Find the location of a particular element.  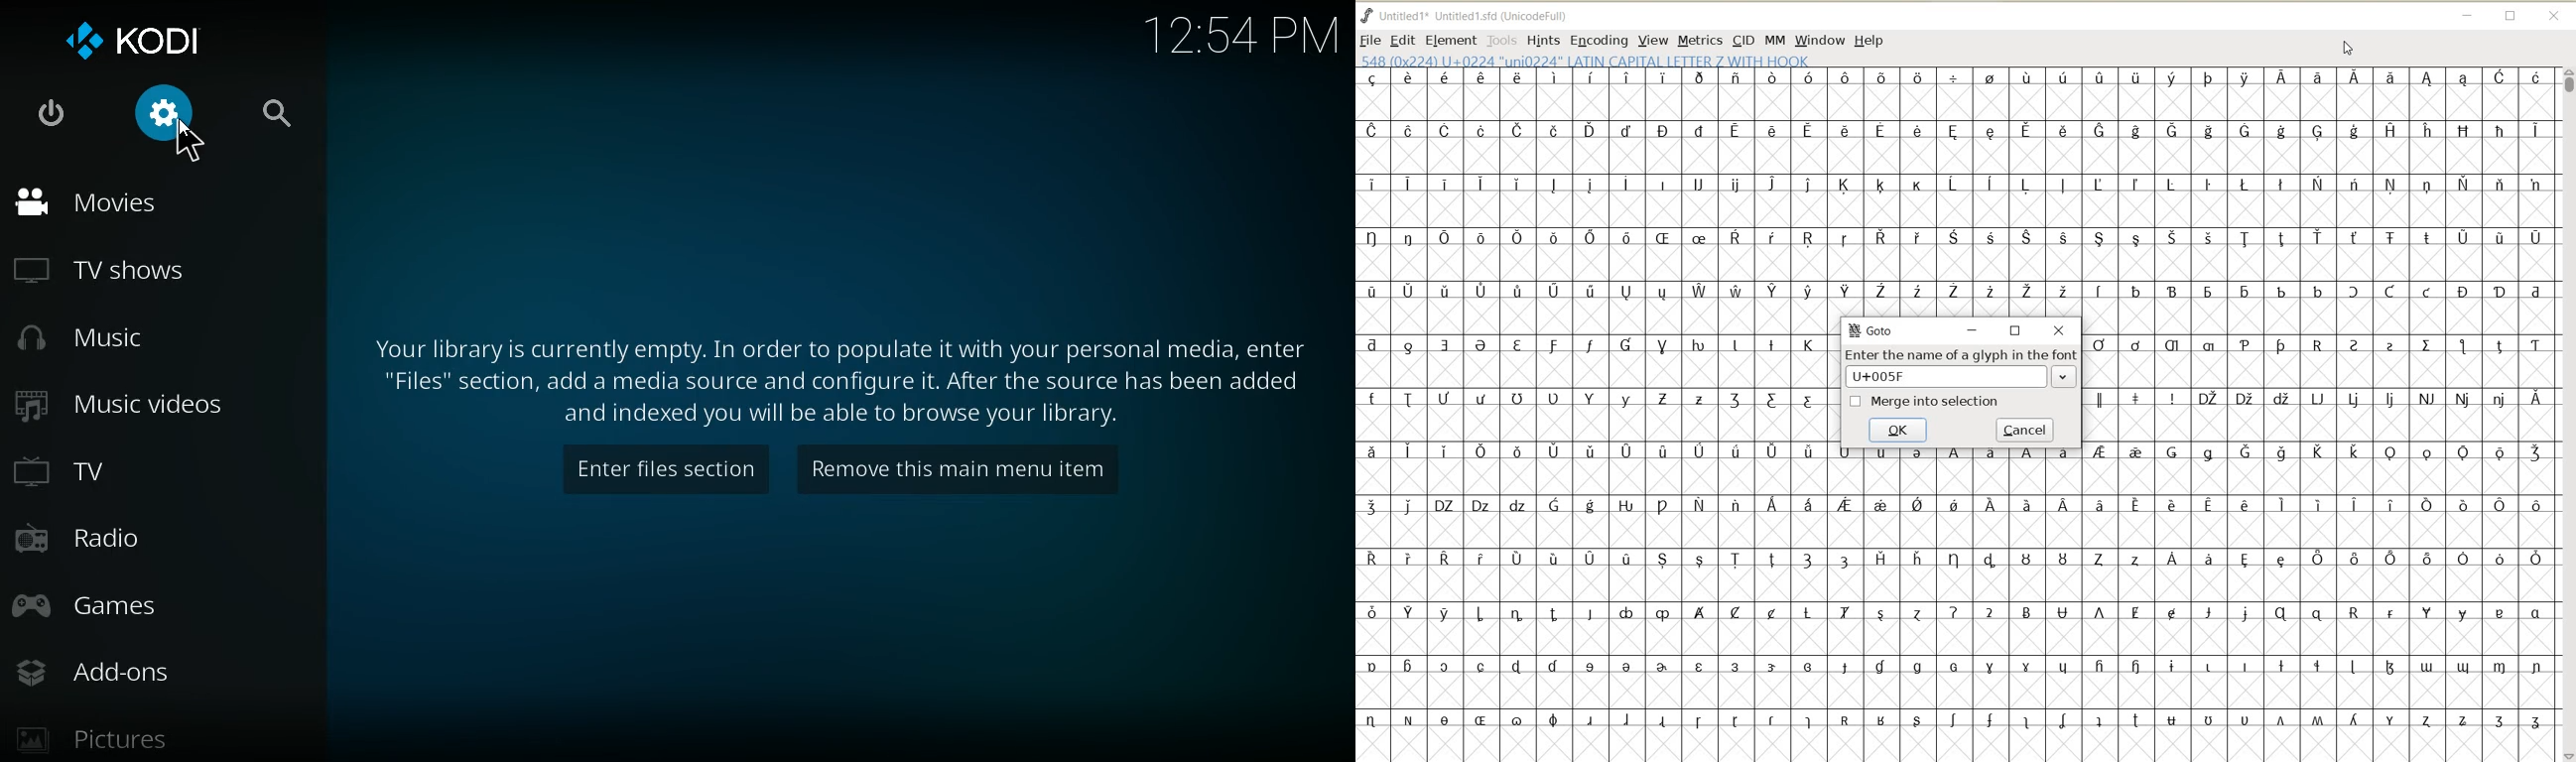

music is located at coordinates (123, 340).